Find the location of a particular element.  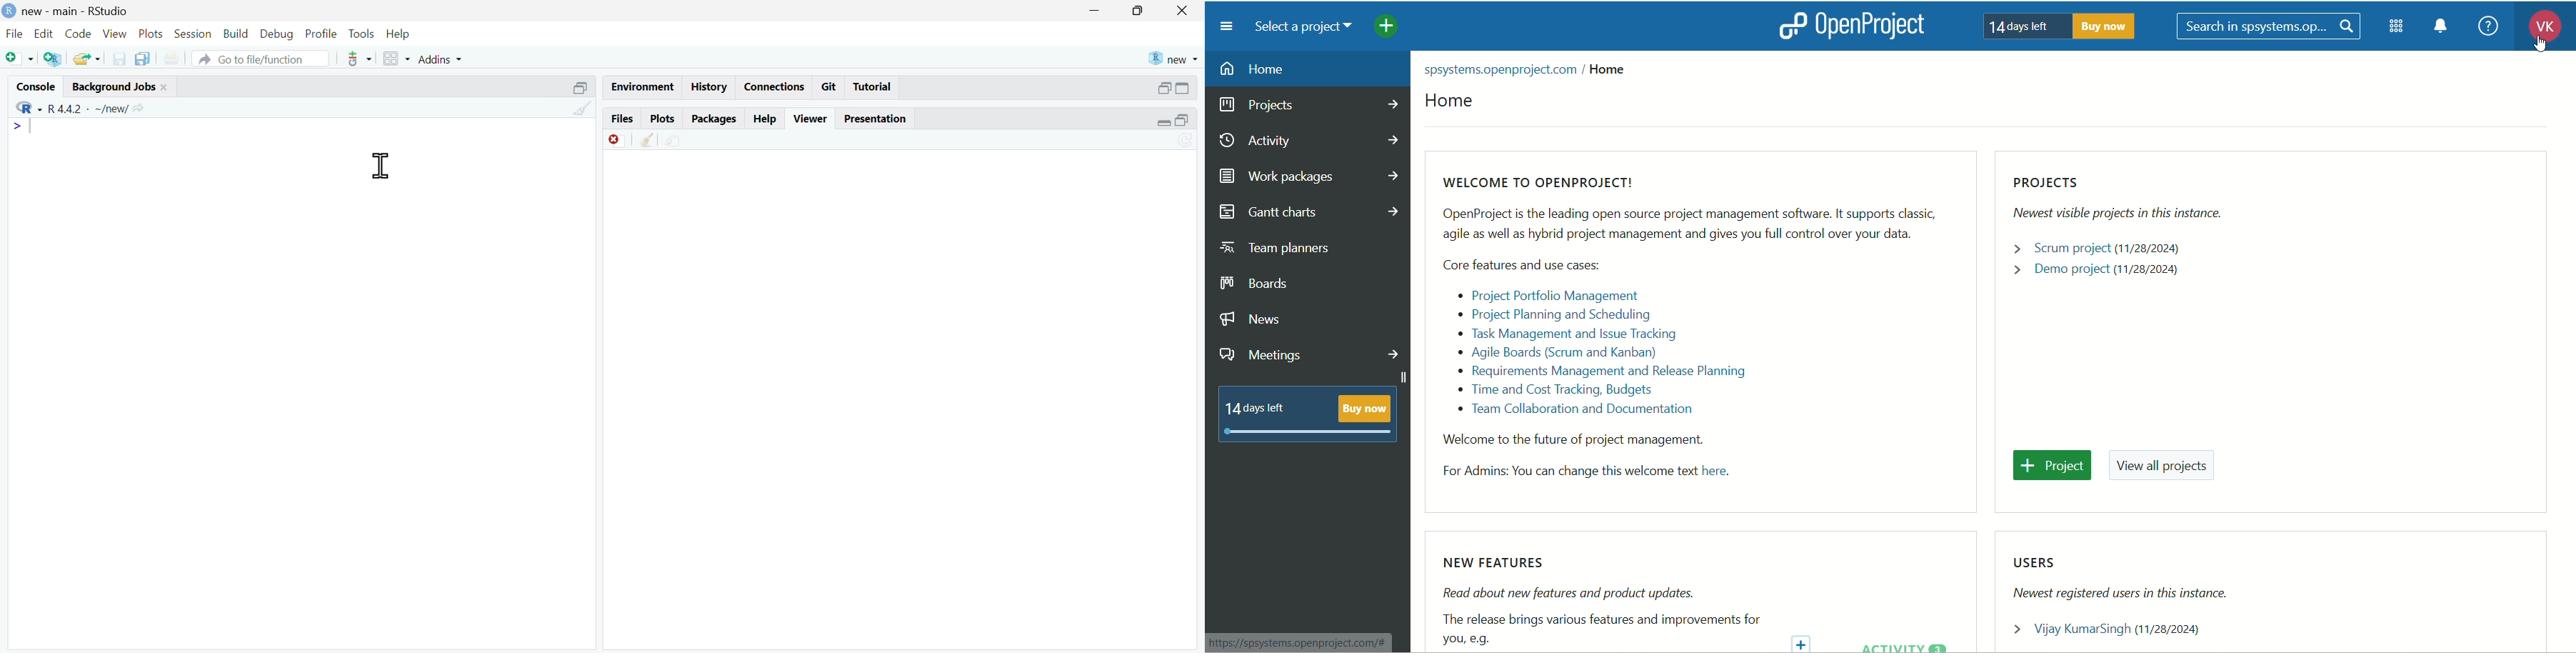

team planners is located at coordinates (1277, 248).